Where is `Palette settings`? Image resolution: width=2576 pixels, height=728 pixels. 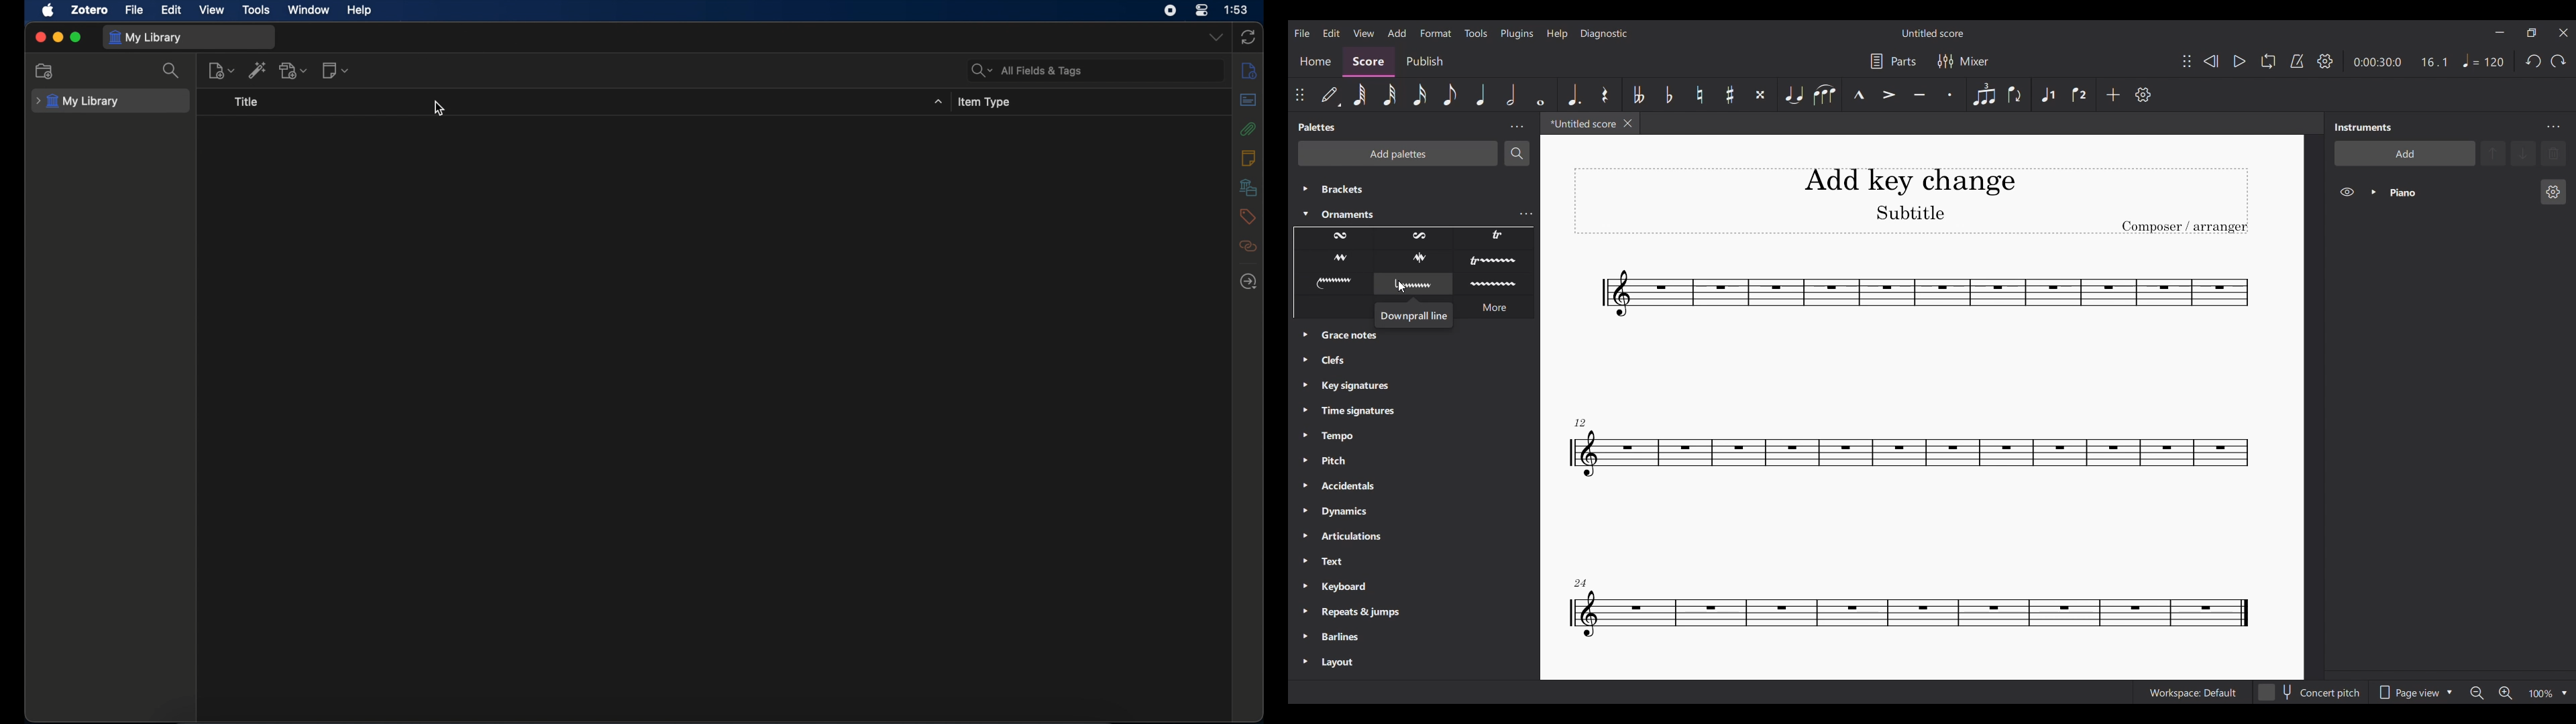
Palette settings is located at coordinates (1517, 127).